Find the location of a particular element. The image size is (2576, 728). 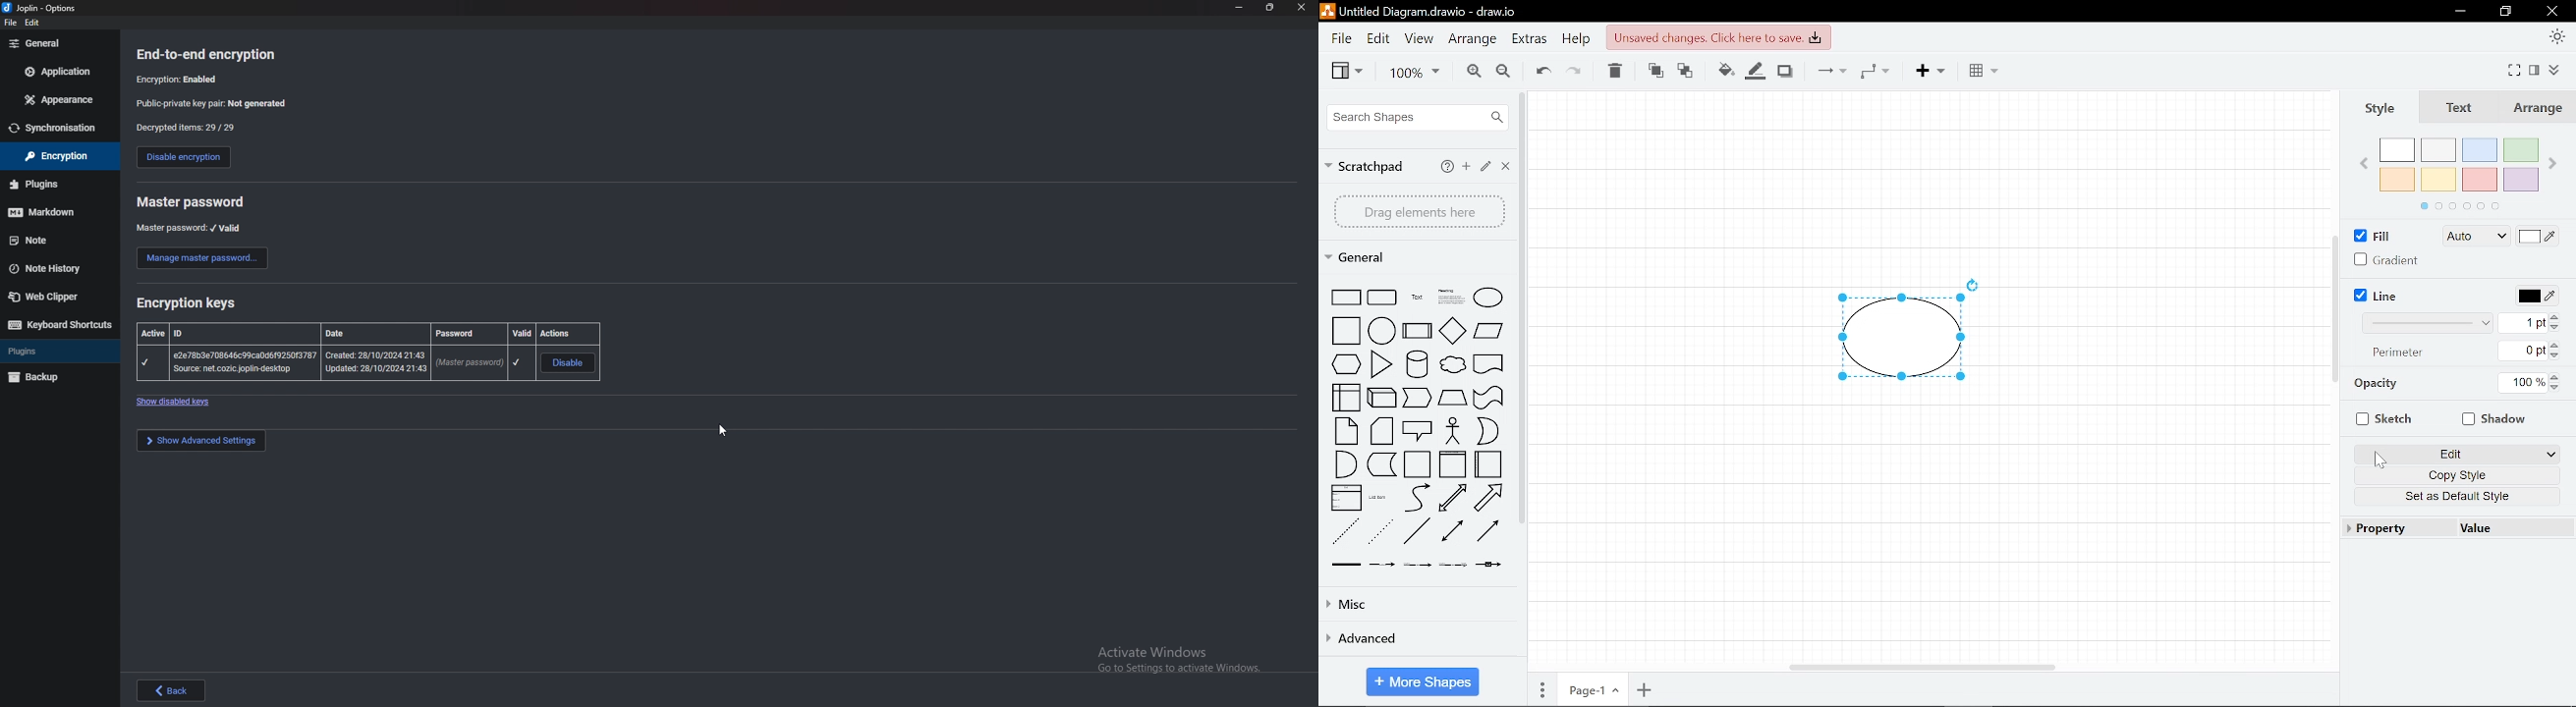

connector with 3 labels is located at coordinates (1451, 565).